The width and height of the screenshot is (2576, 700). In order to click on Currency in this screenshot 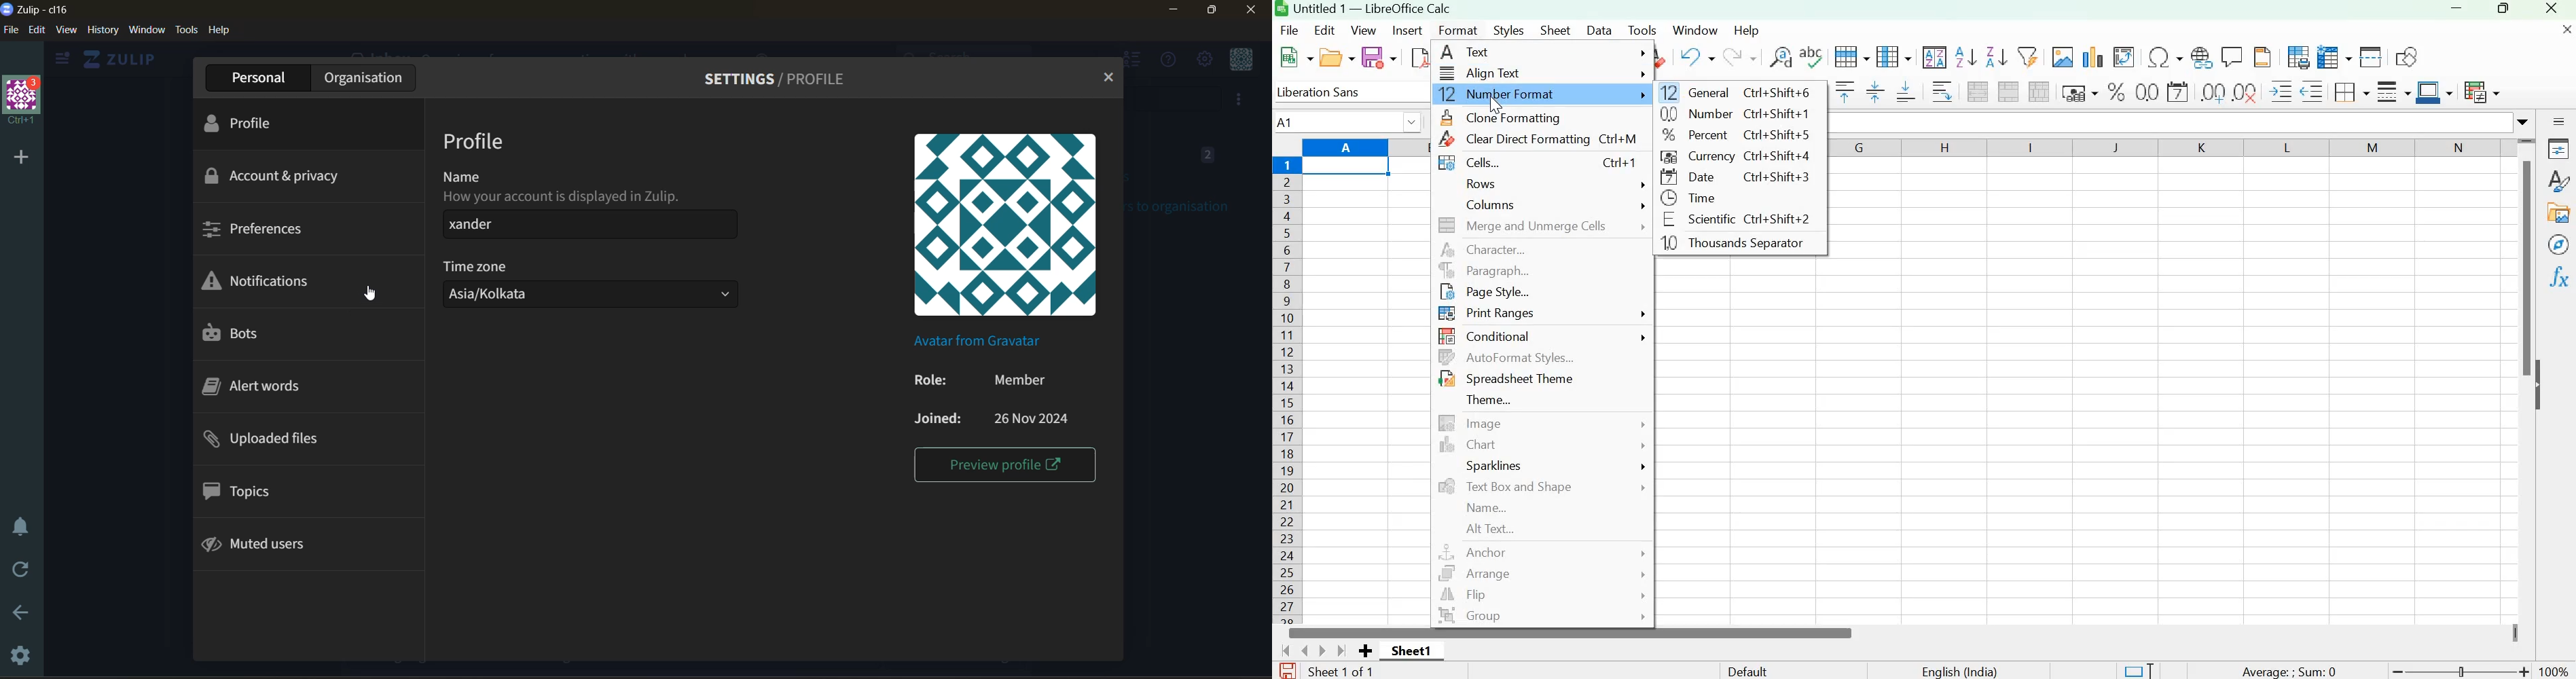, I will do `click(1735, 156)`.